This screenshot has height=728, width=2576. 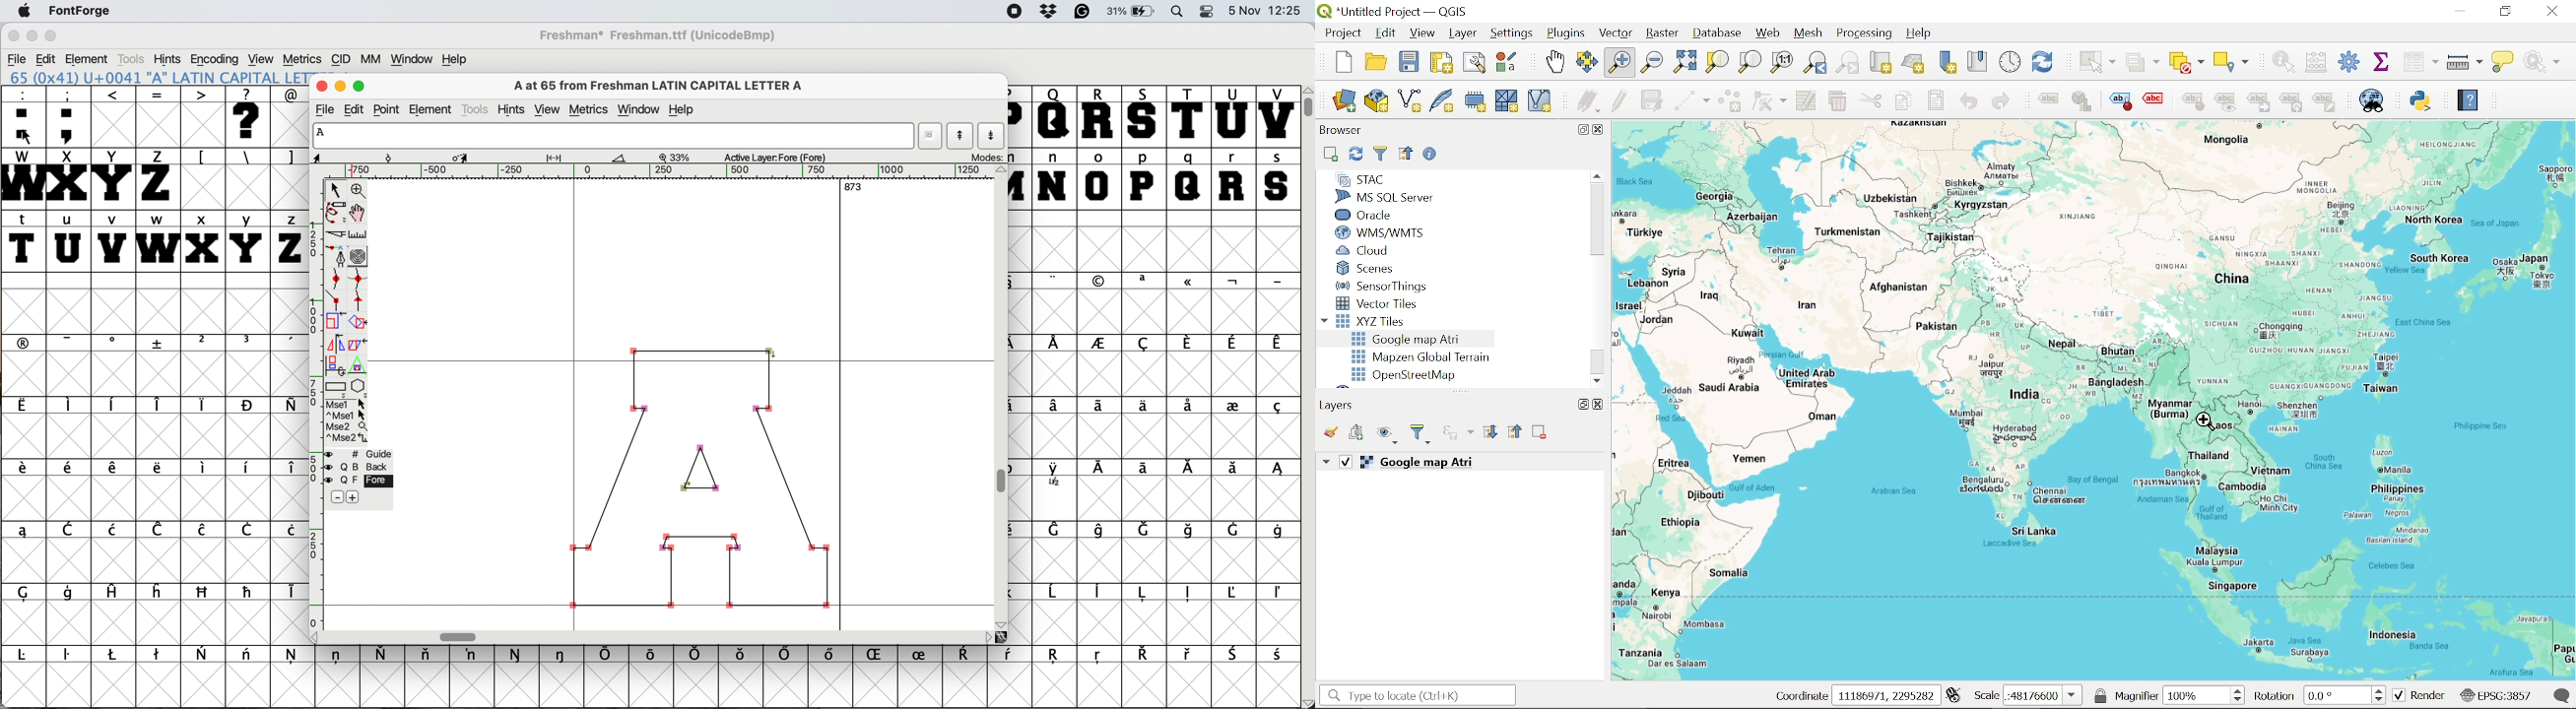 What do you see at coordinates (22, 530) in the screenshot?
I see `symbol` at bounding box center [22, 530].